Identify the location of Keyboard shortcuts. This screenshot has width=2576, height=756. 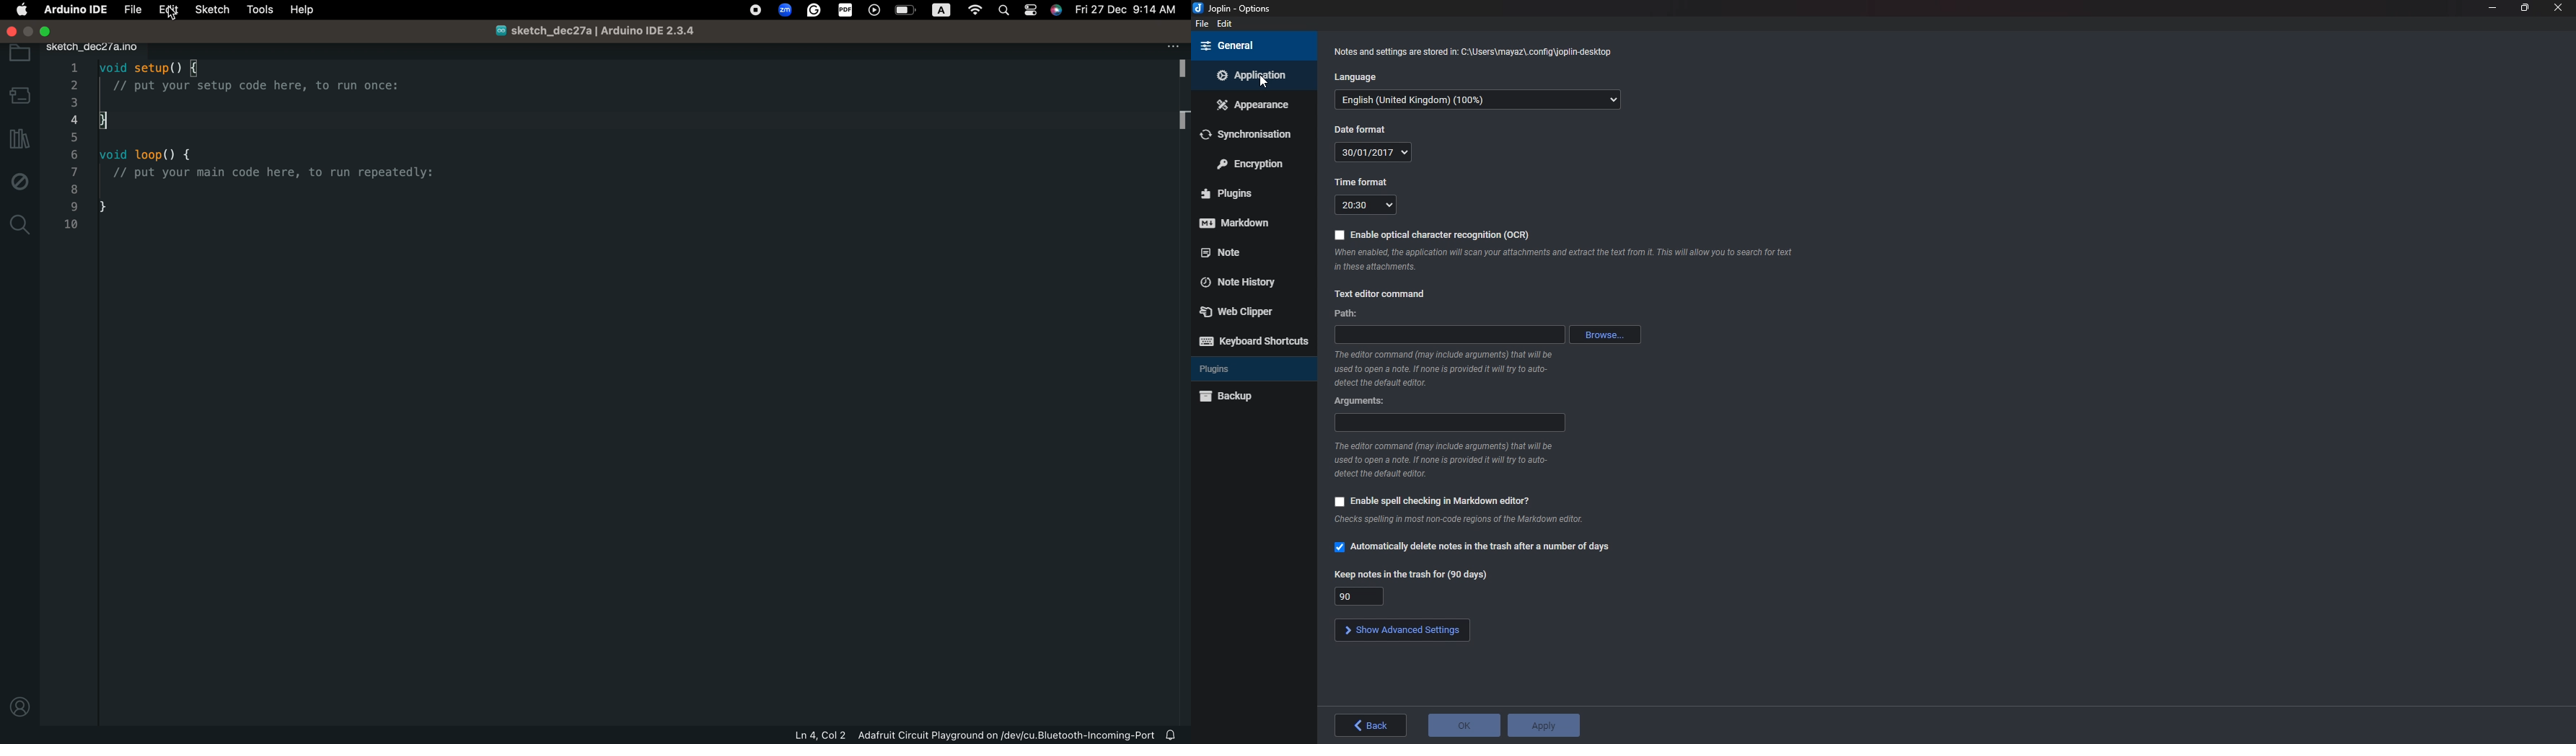
(1255, 341).